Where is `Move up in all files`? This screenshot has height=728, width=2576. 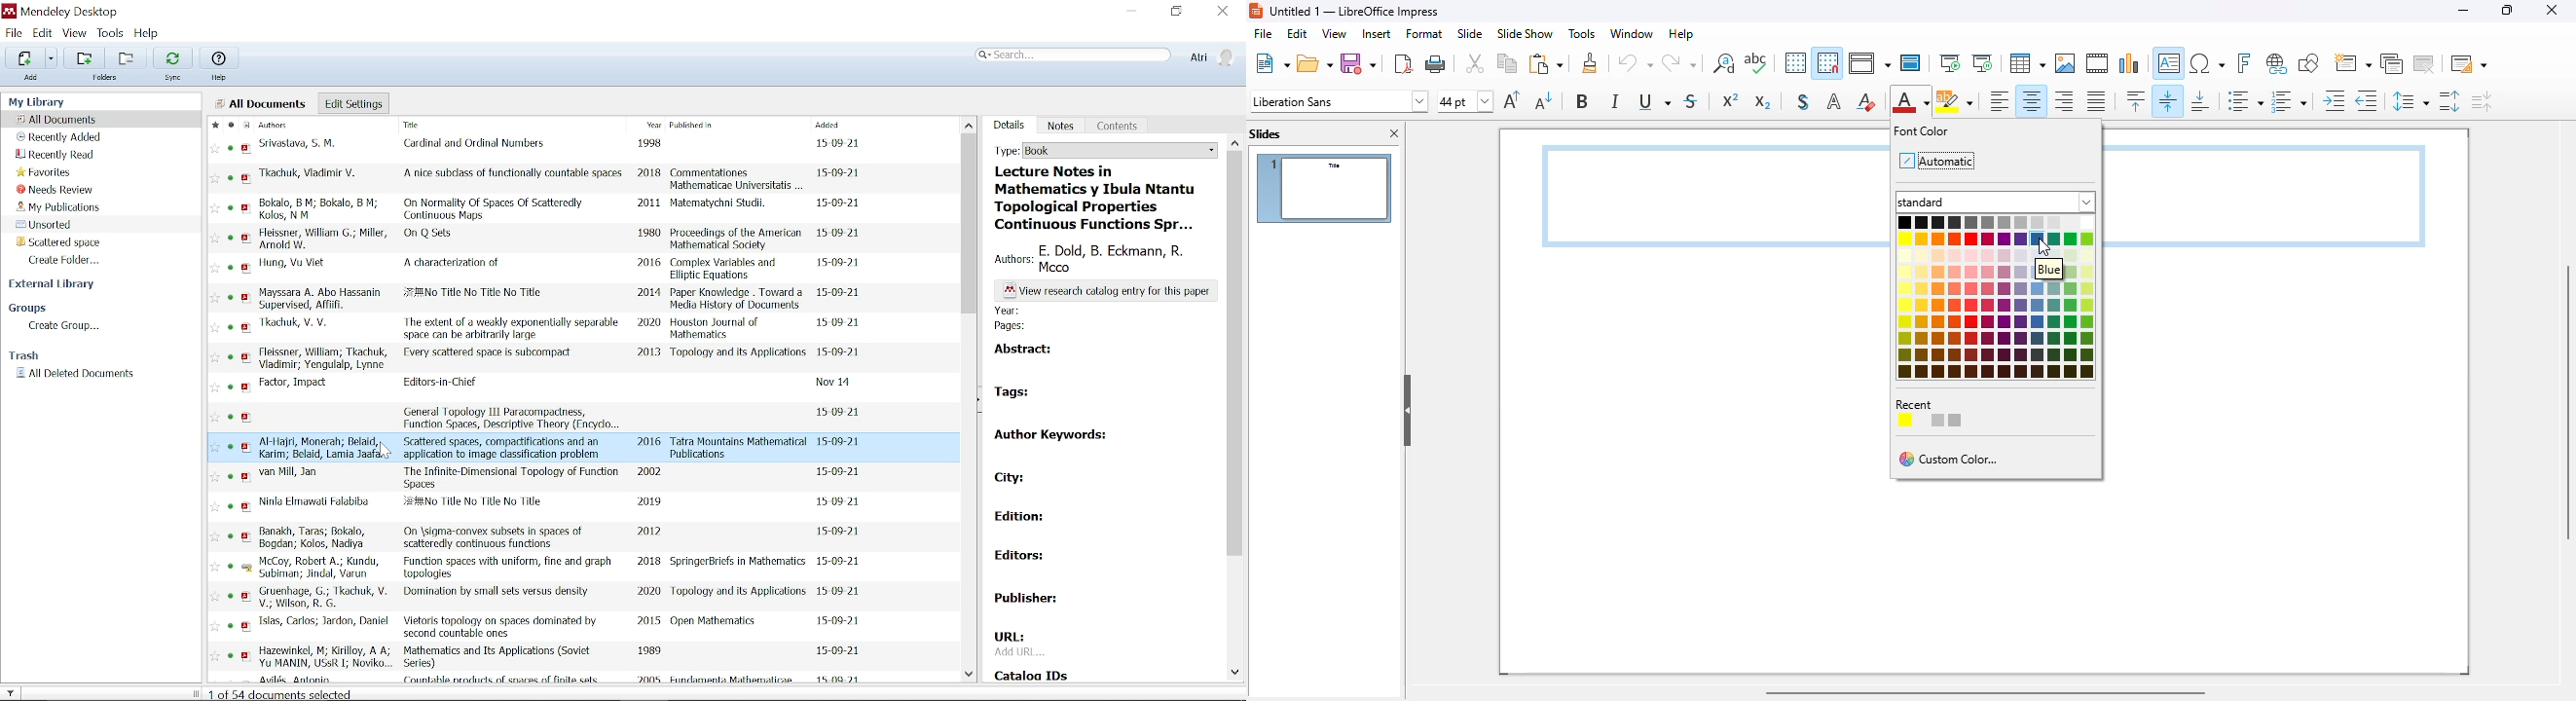 Move up in all files is located at coordinates (969, 125).